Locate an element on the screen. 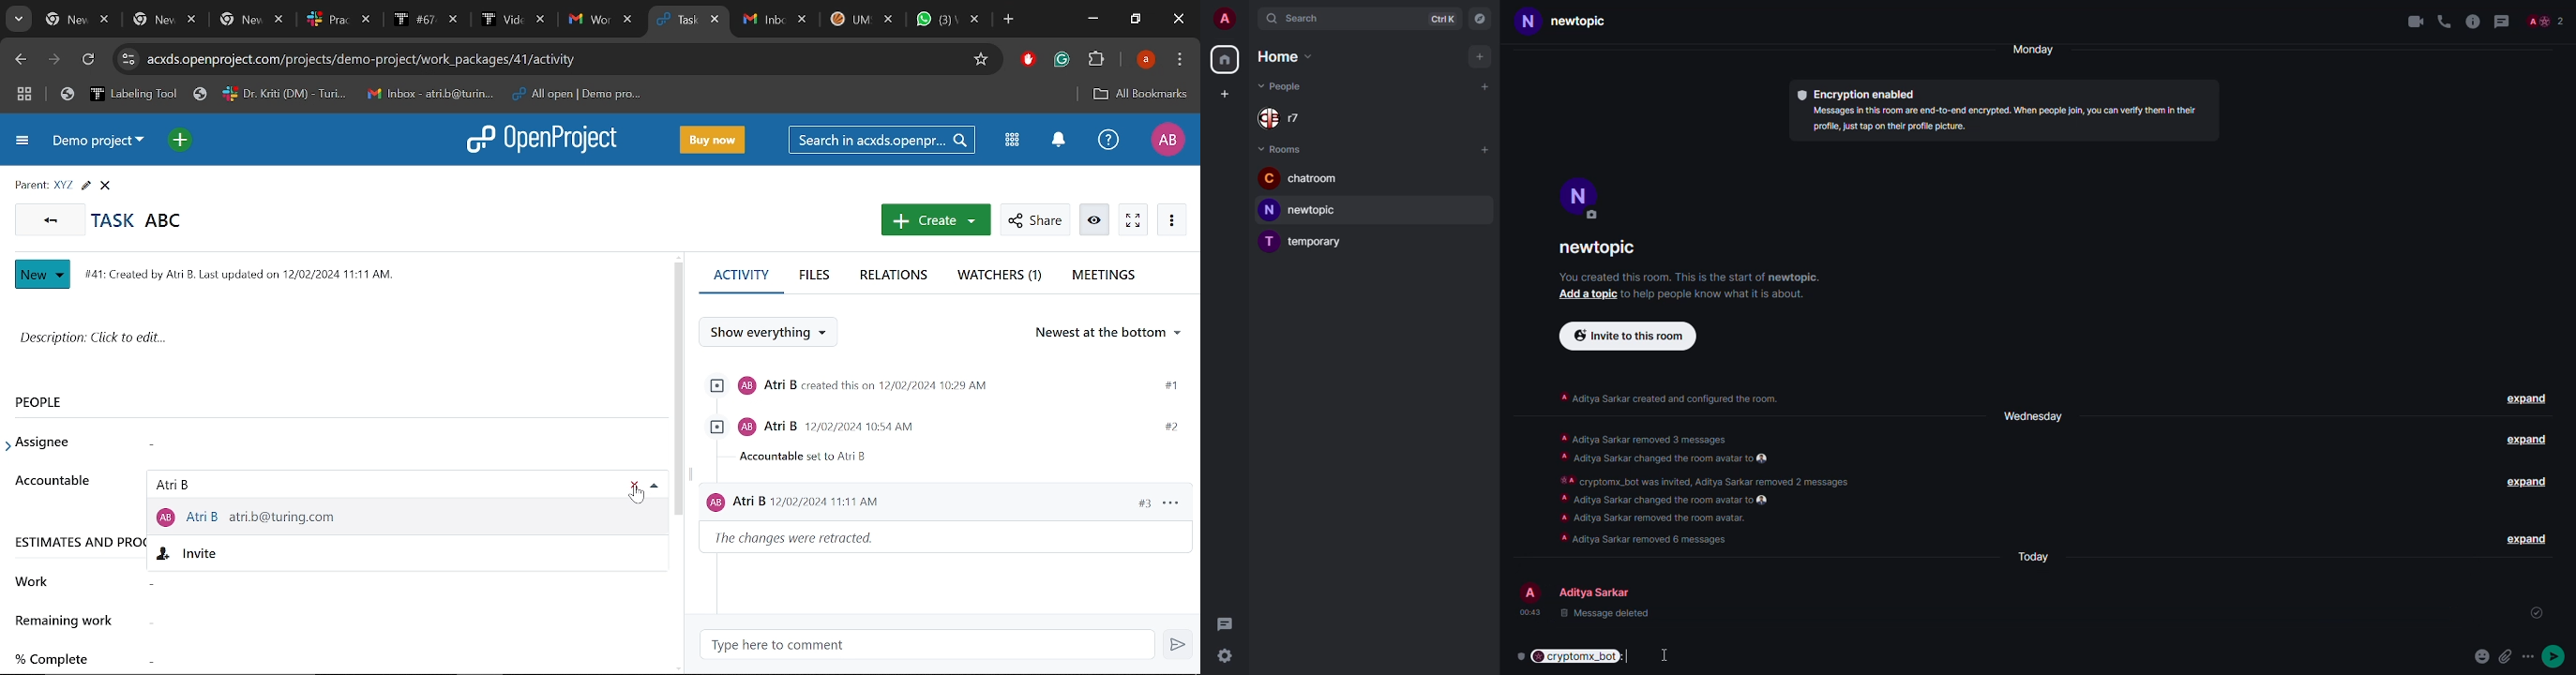  ctrlK is located at coordinates (1442, 19).